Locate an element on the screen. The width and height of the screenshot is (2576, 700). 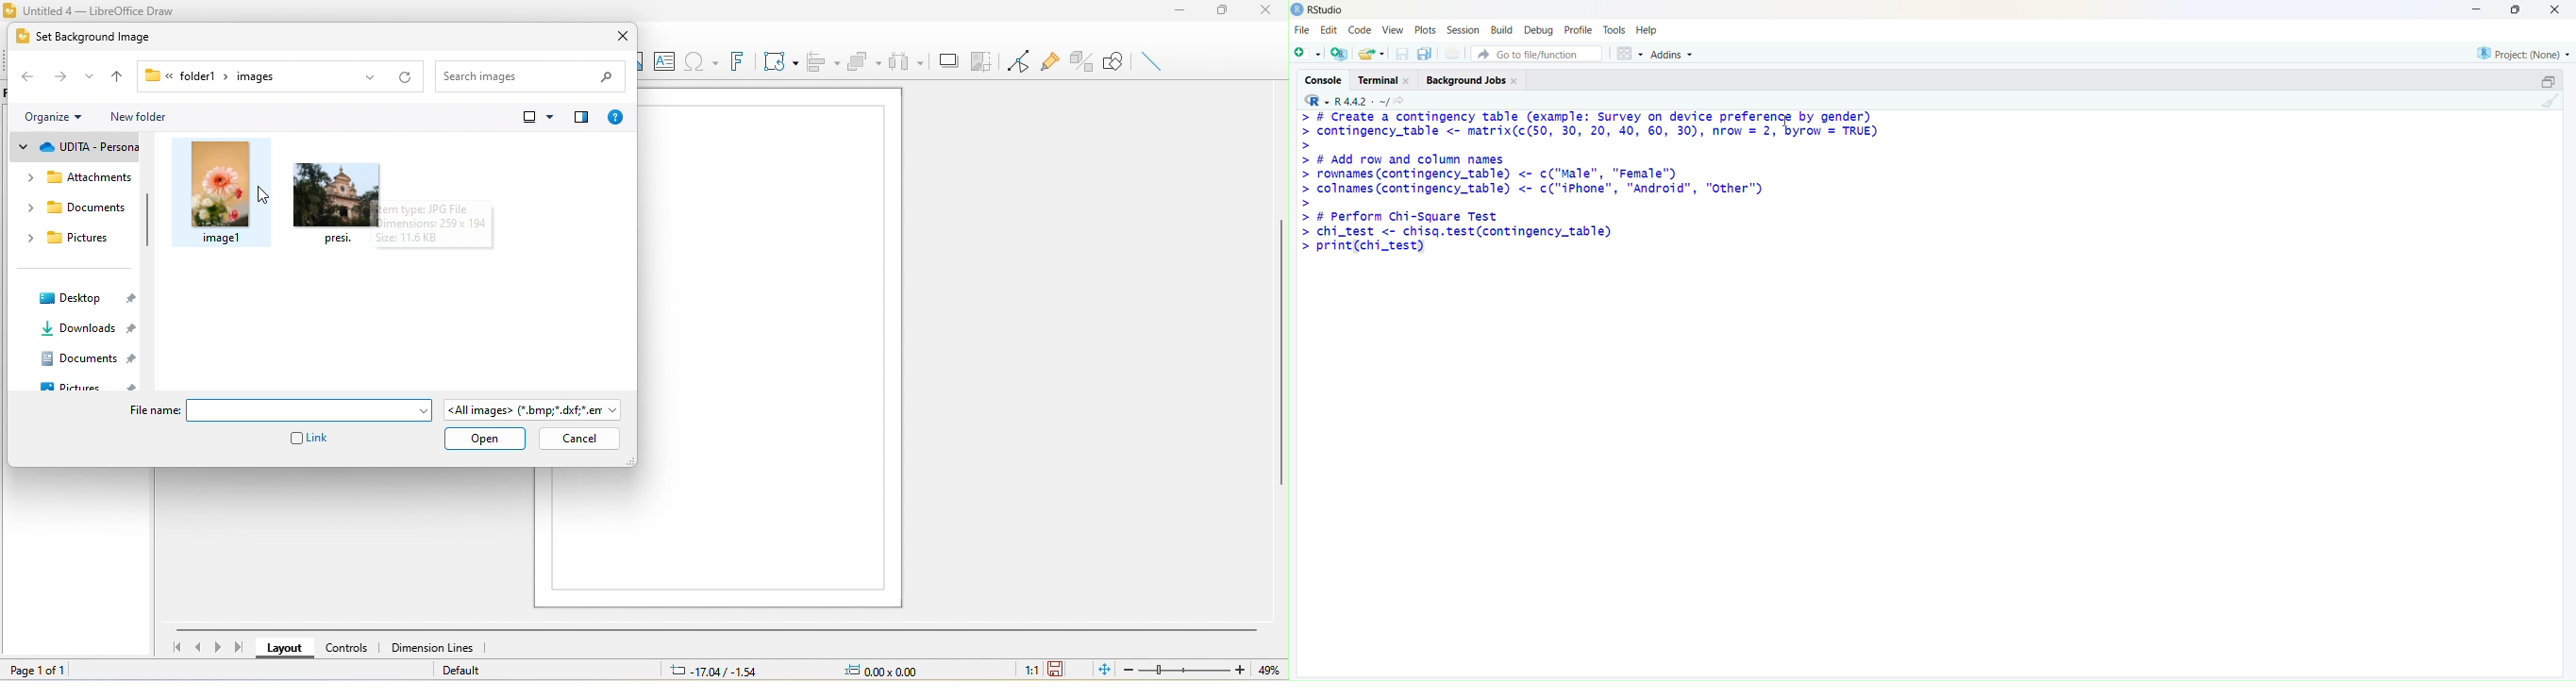
File is located at coordinates (1303, 29).